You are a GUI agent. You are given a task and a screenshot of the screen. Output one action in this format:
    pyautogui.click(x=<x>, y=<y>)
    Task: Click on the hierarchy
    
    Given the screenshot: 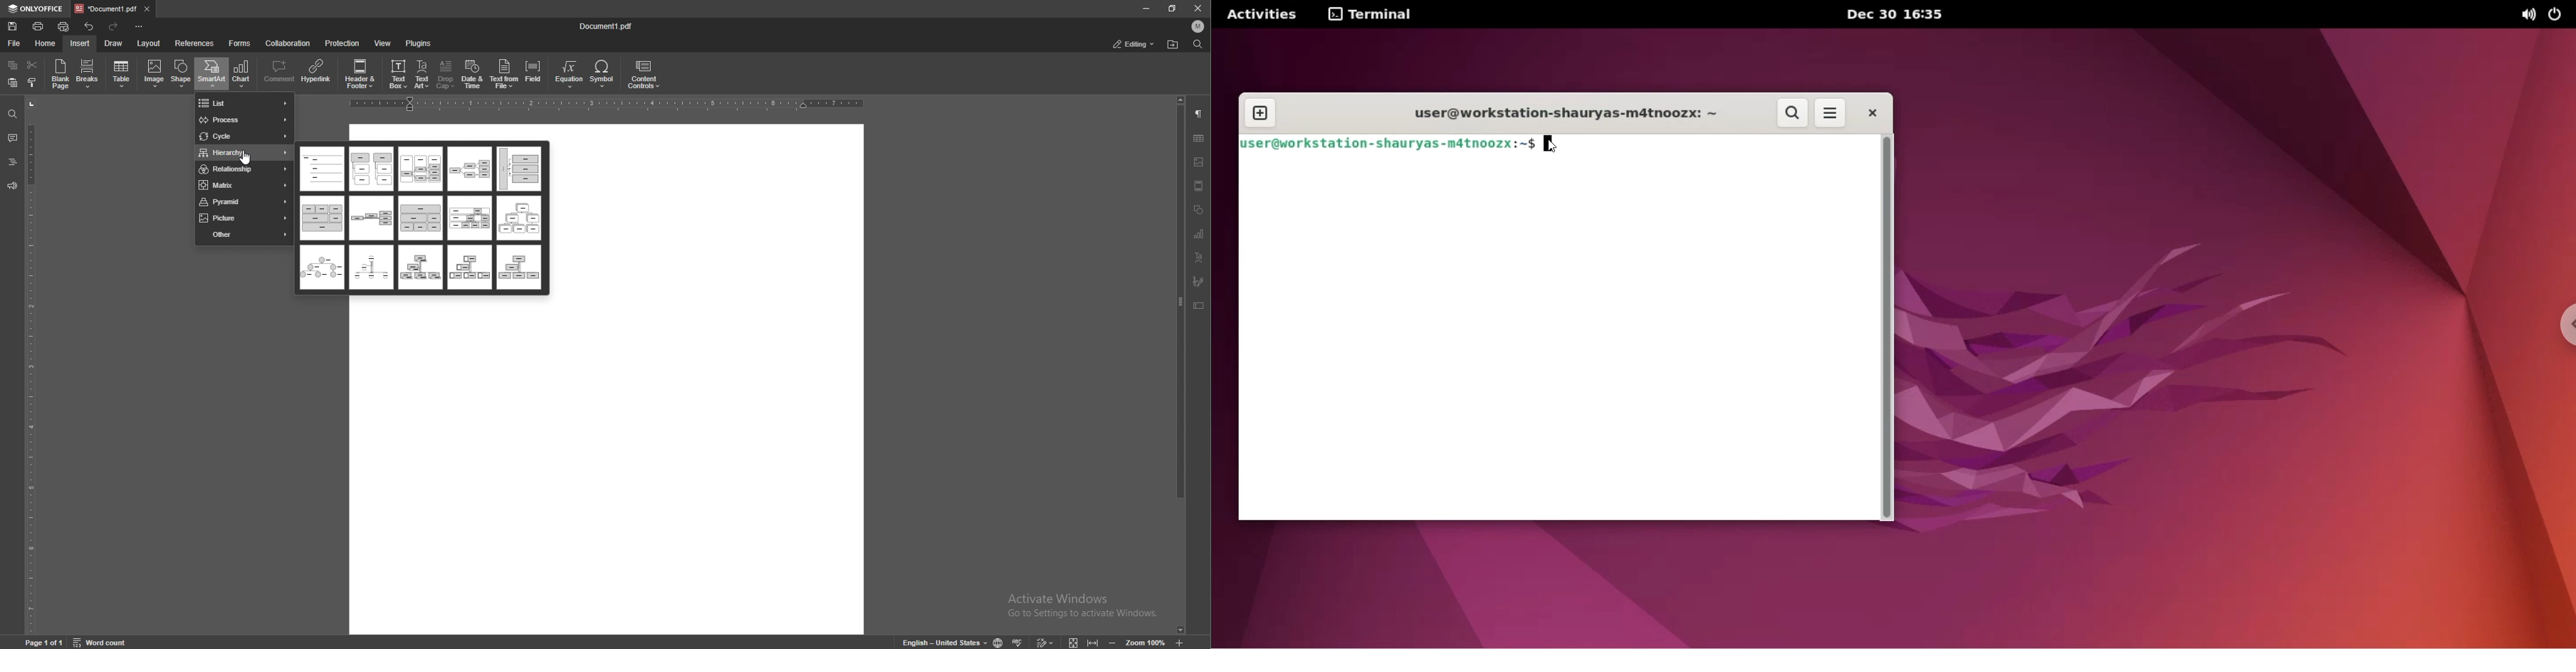 What is the action you would take?
    pyautogui.click(x=245, y=154)
    